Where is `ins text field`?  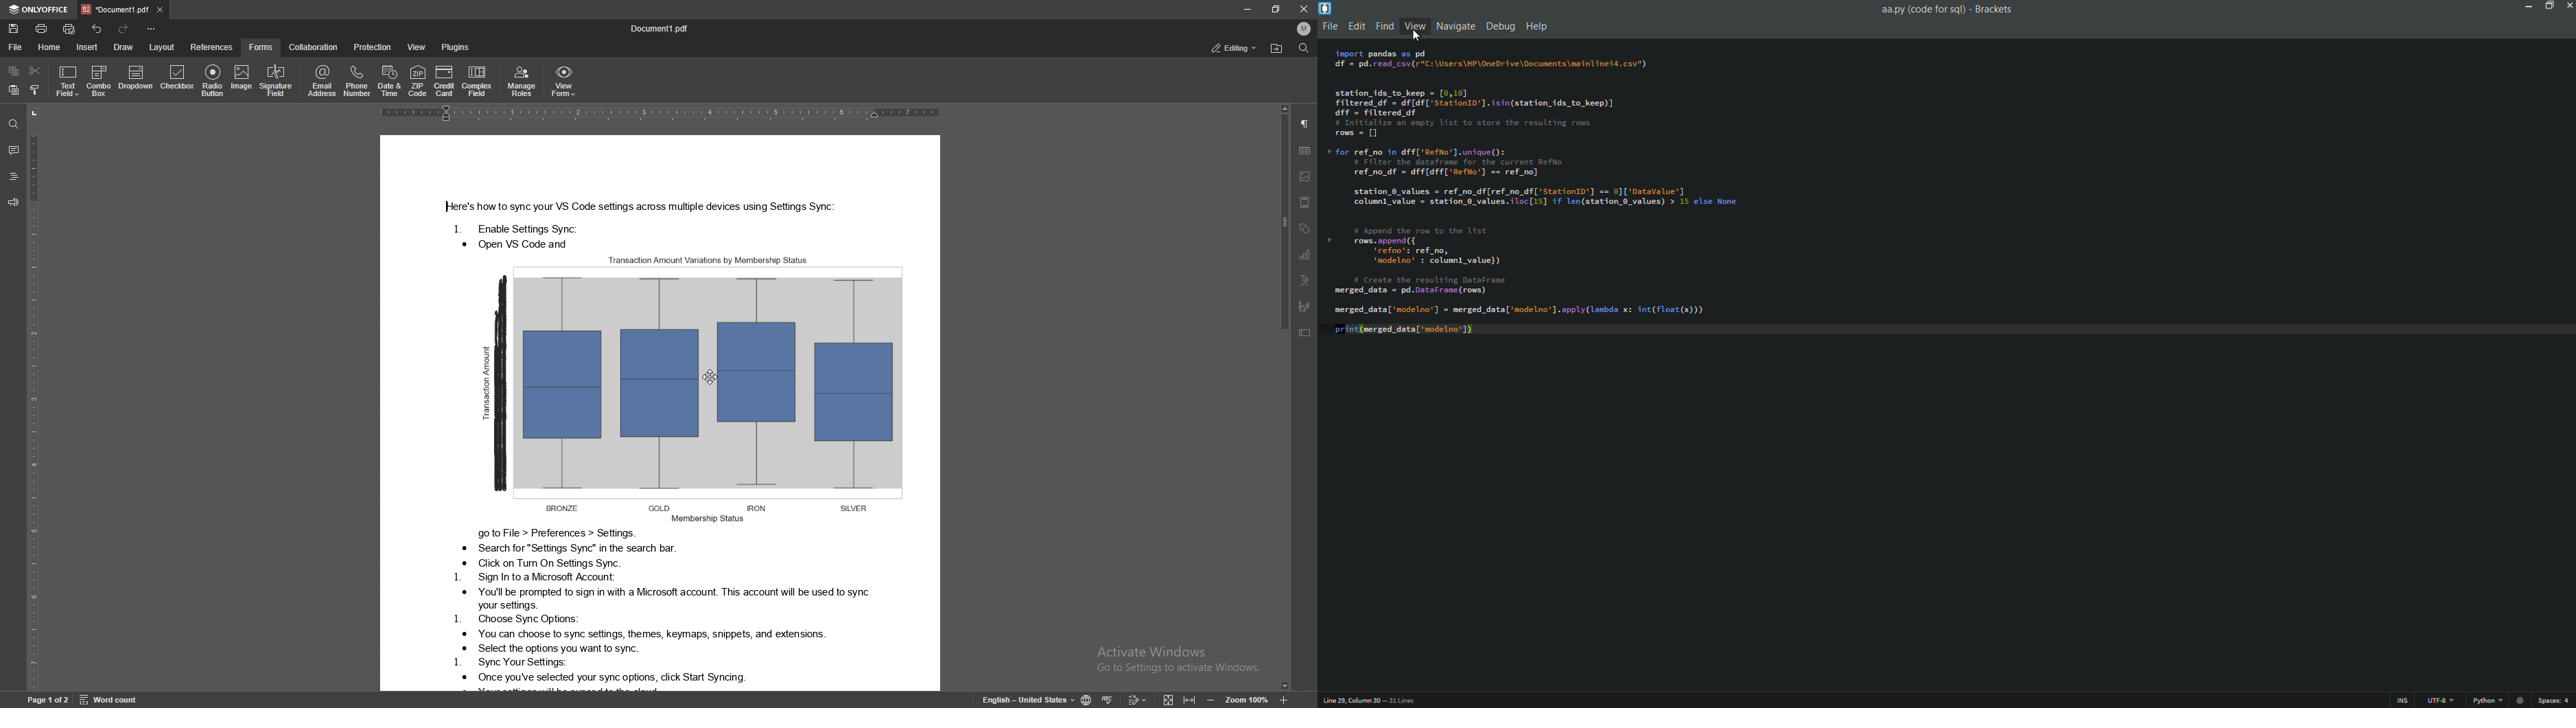 ins text field is located at coordinates (2403, 700).